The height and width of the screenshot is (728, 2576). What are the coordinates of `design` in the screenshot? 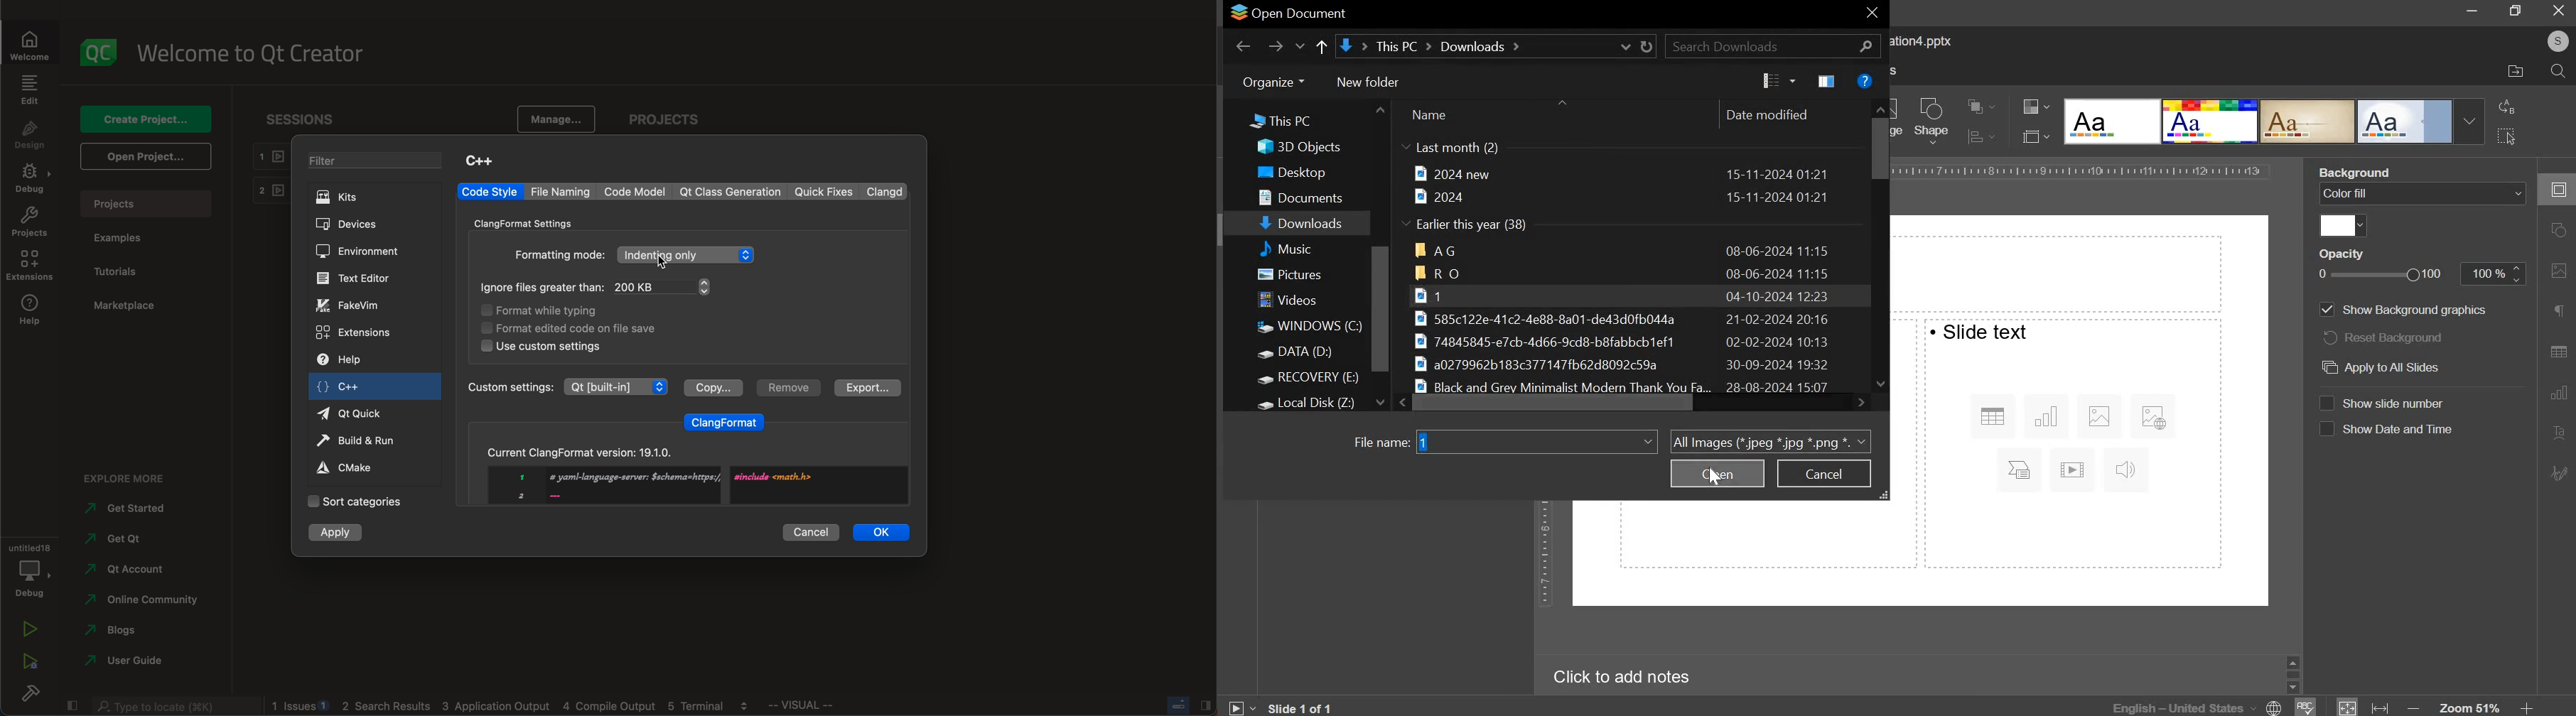 It's located at (2406, 122).